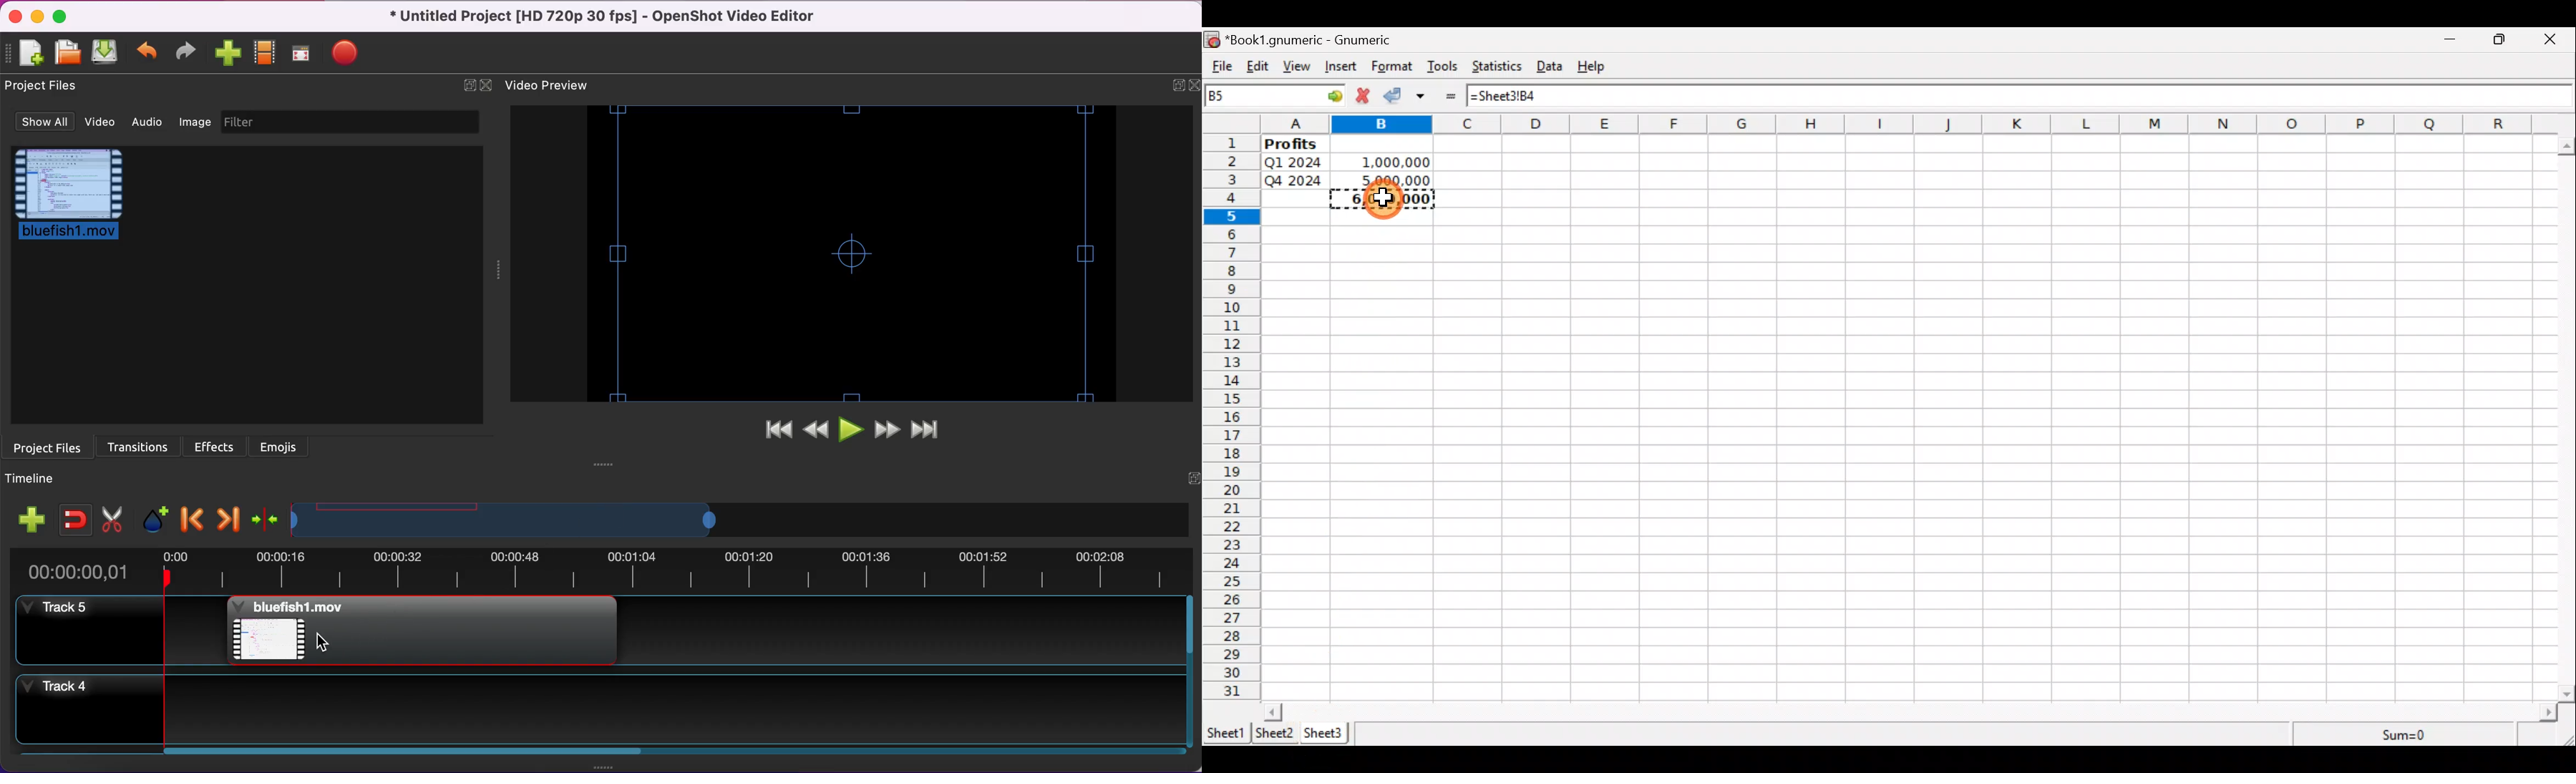  What do you see at coordinates (603, 16) in the screenshot?
I see `title` at bounding box center [603, 16].